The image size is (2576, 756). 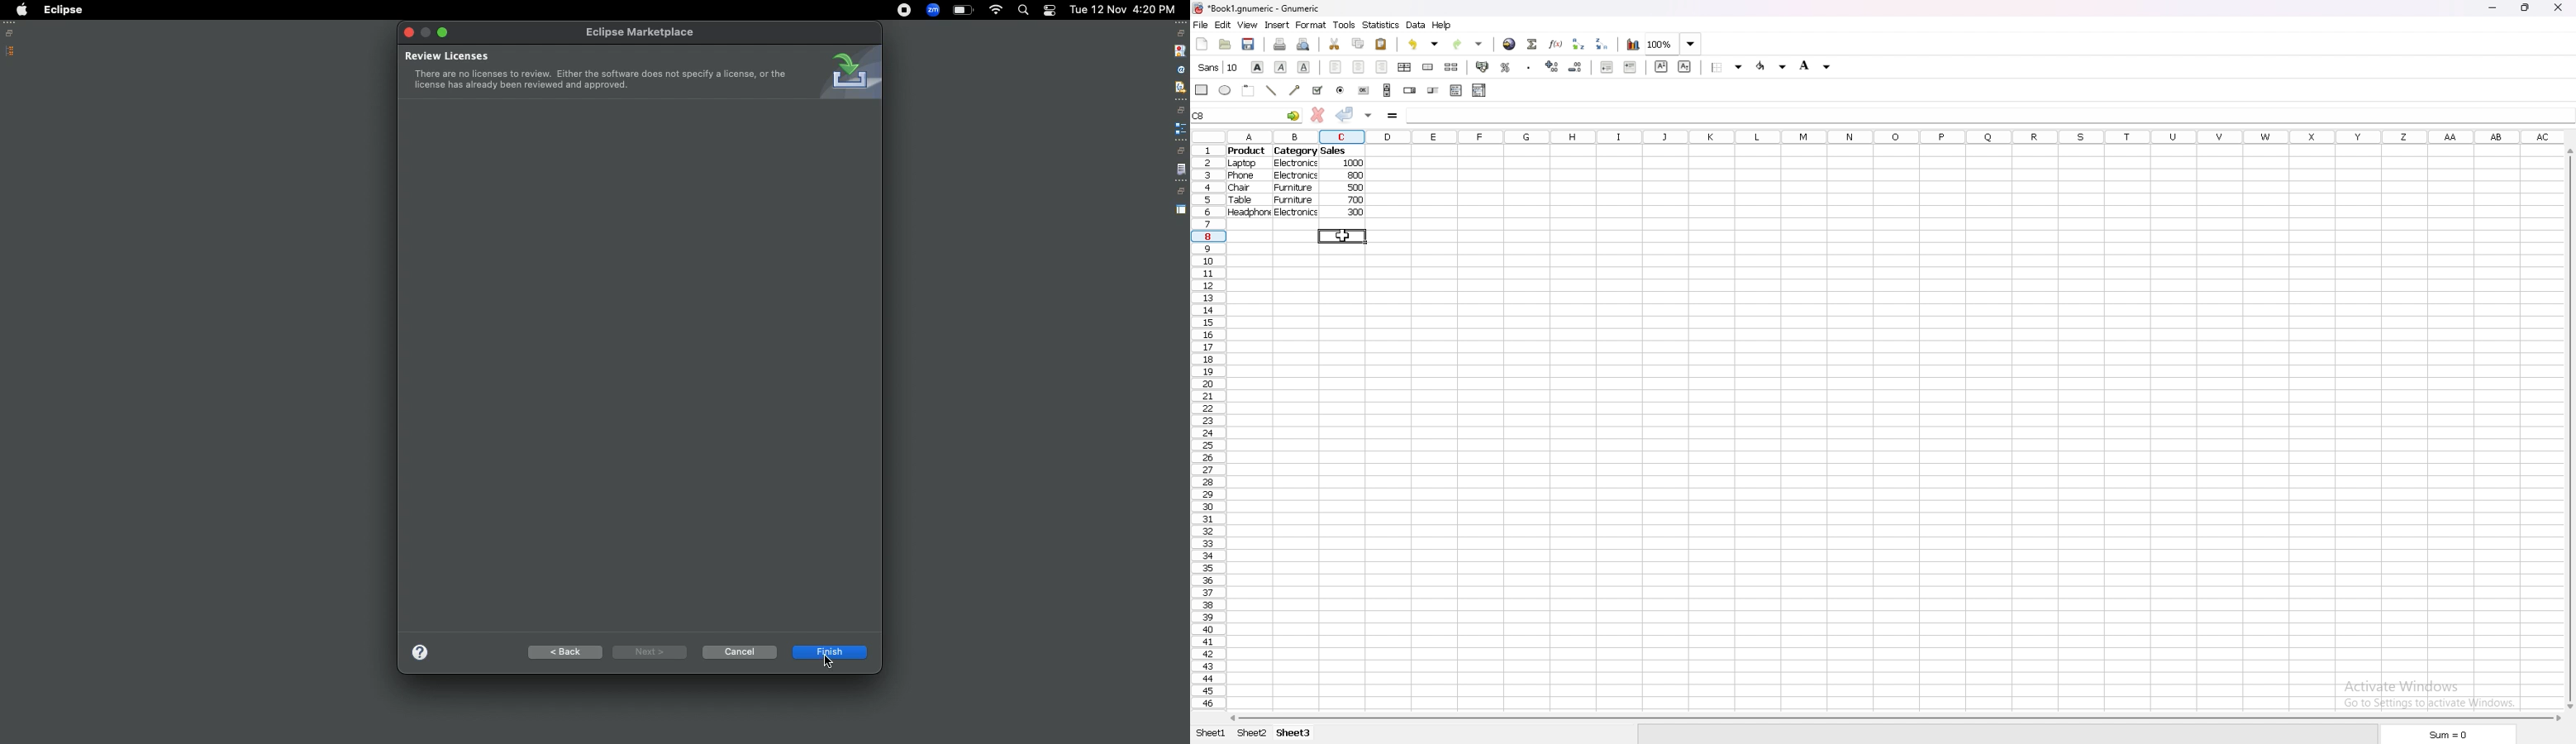 What do you see at coordinates (1452, 67) in the screenshot?
I see `split merged cells` at bounding box center [1452, 67].